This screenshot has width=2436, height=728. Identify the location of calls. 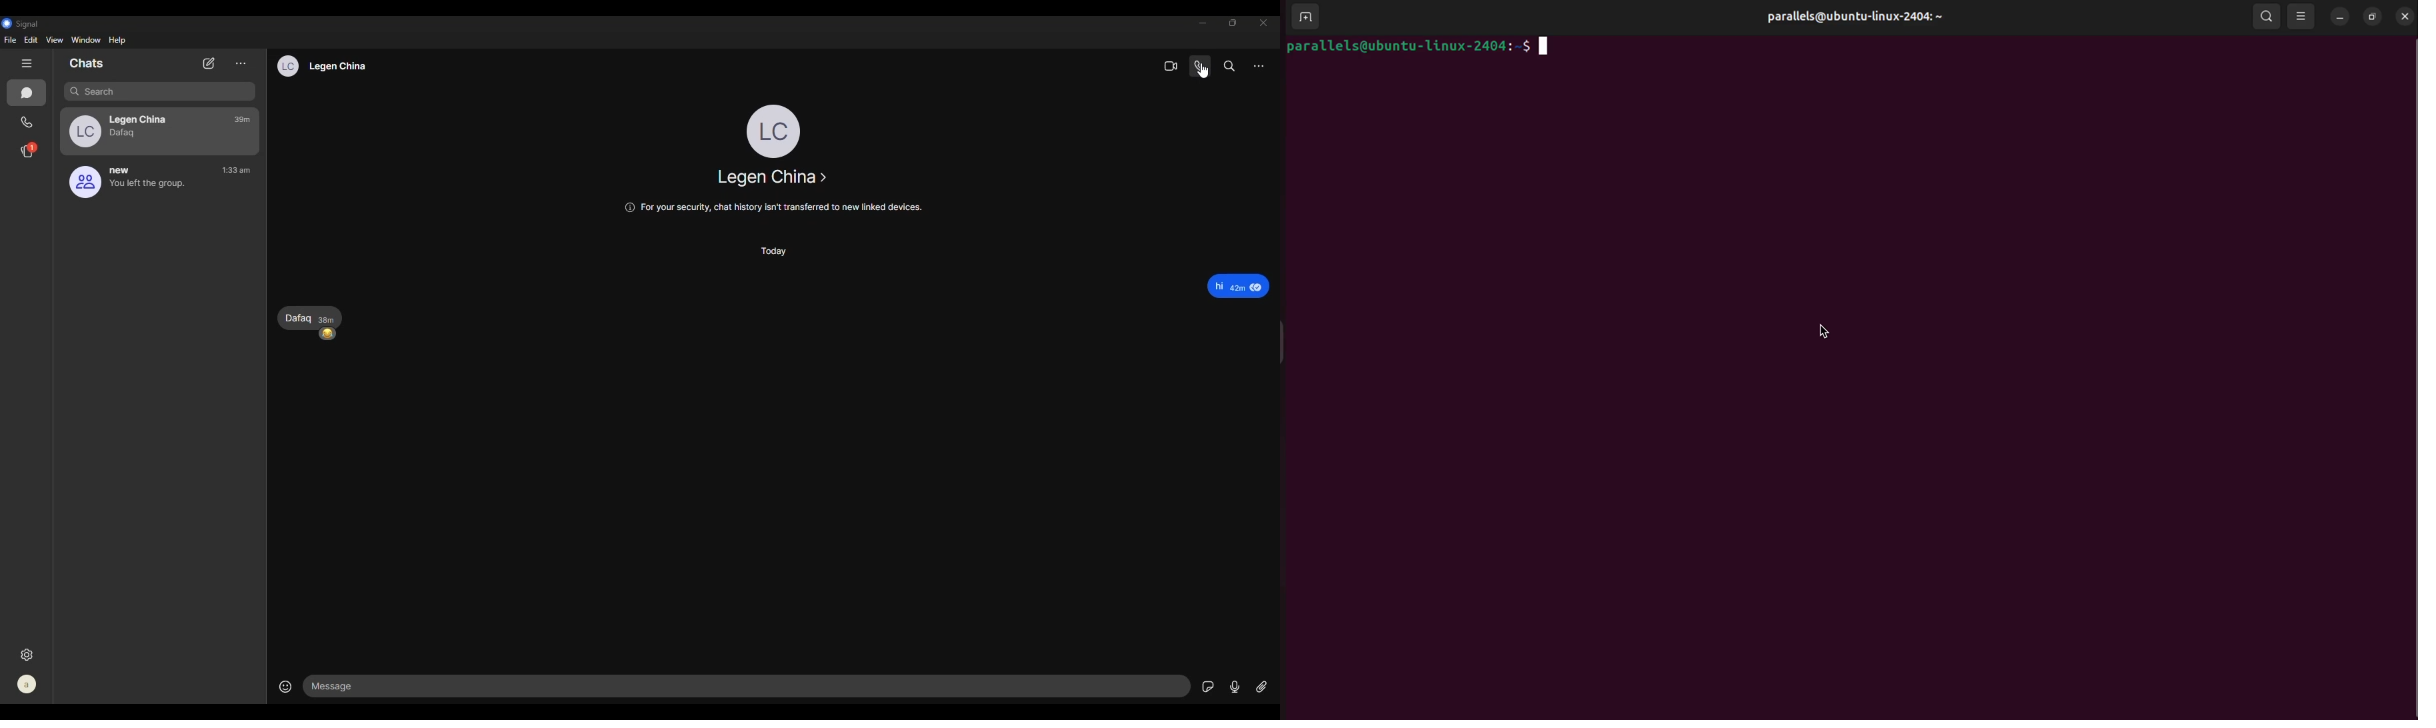
(29, 122).